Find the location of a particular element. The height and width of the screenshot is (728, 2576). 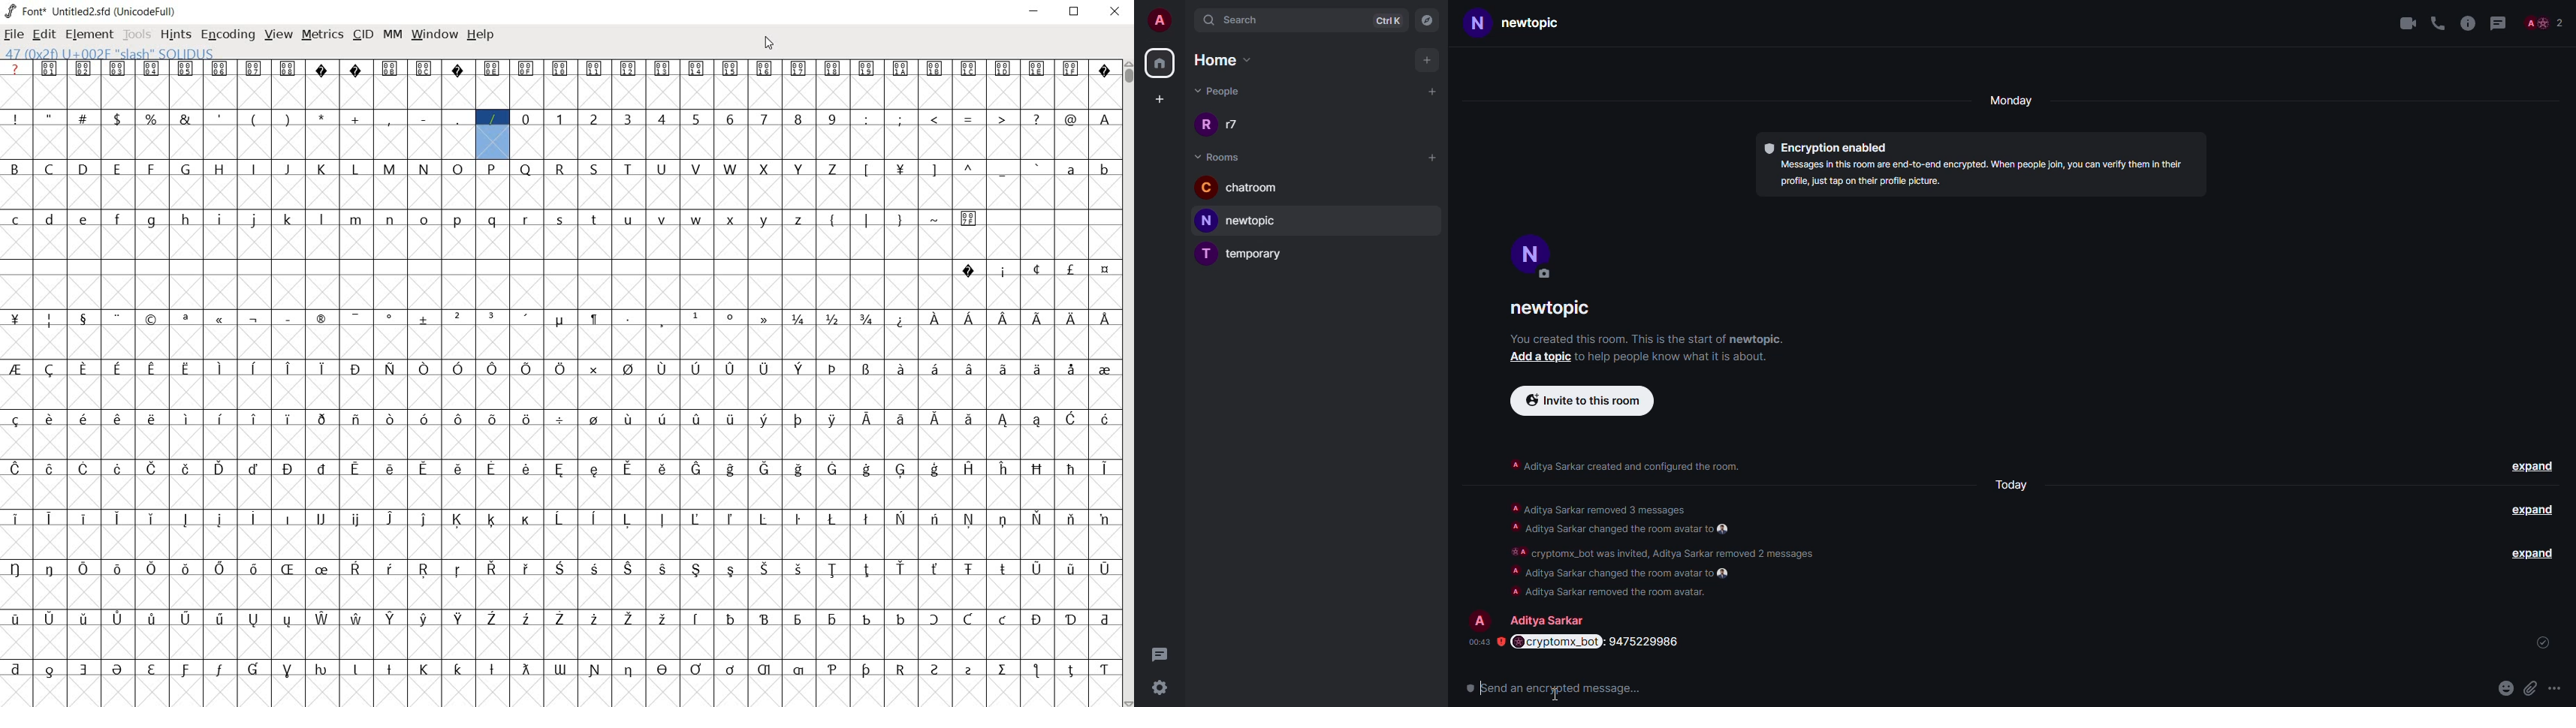

glyph is located at coordinates (596, 221).